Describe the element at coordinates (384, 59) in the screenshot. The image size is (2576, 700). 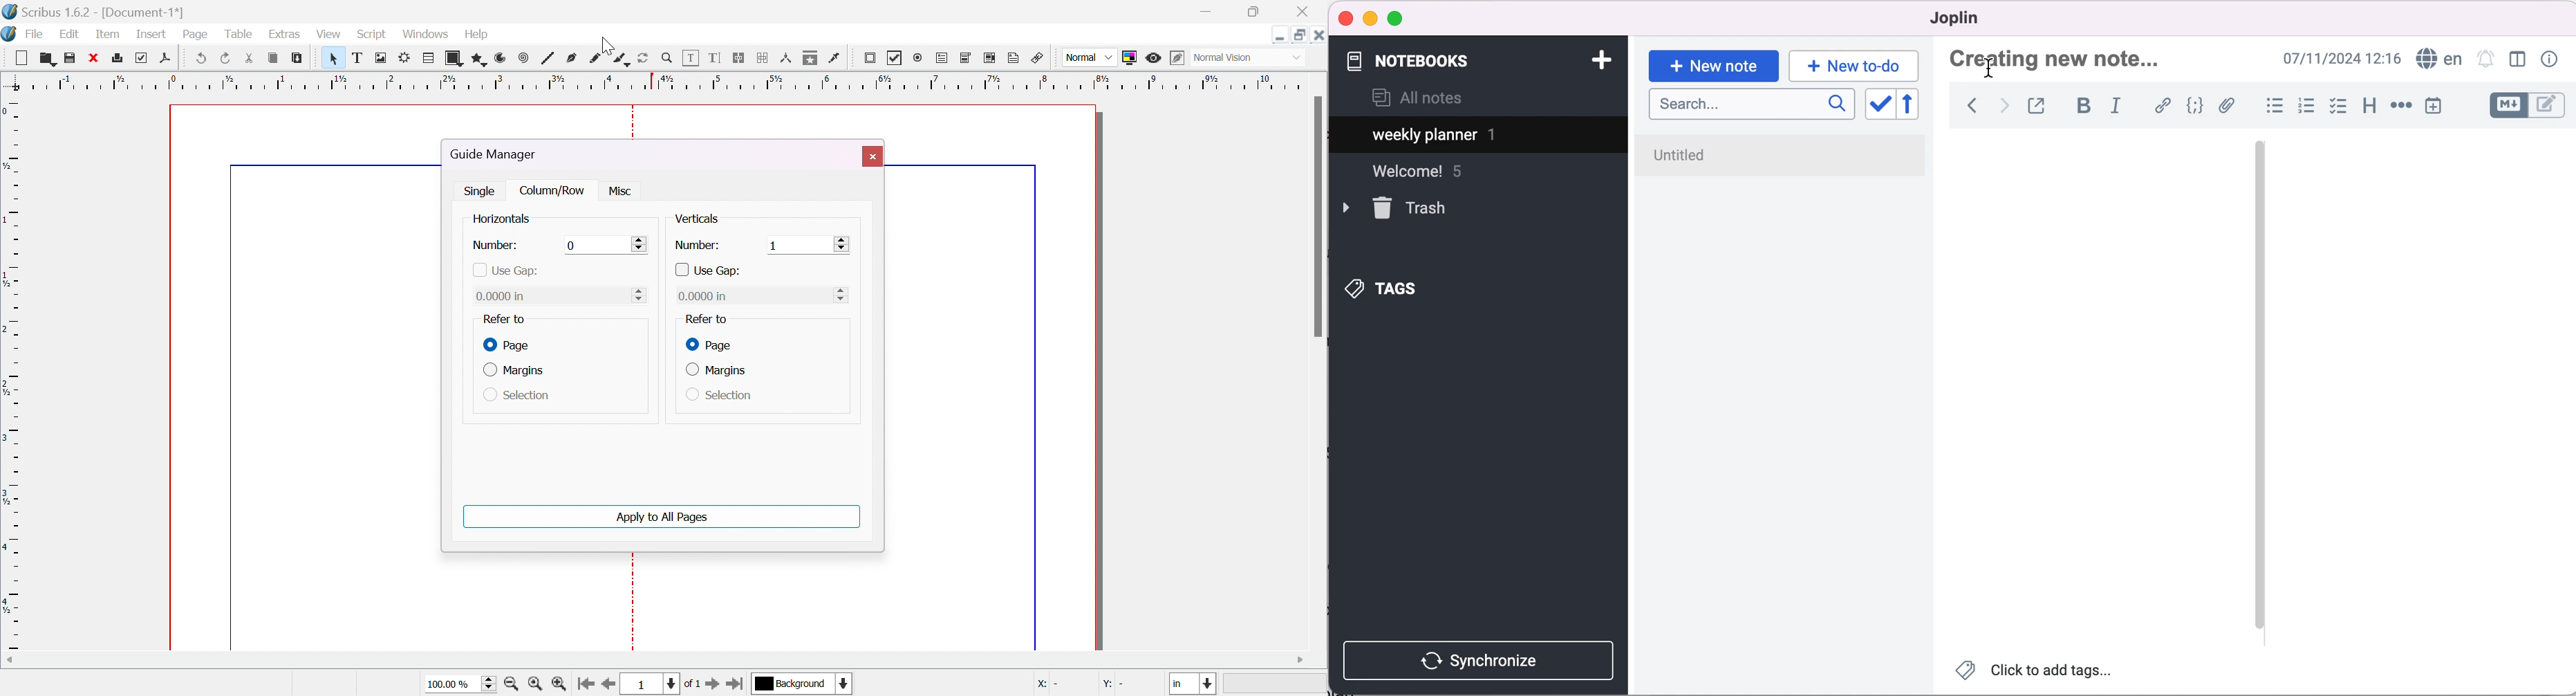
I see `image frame` at that location.